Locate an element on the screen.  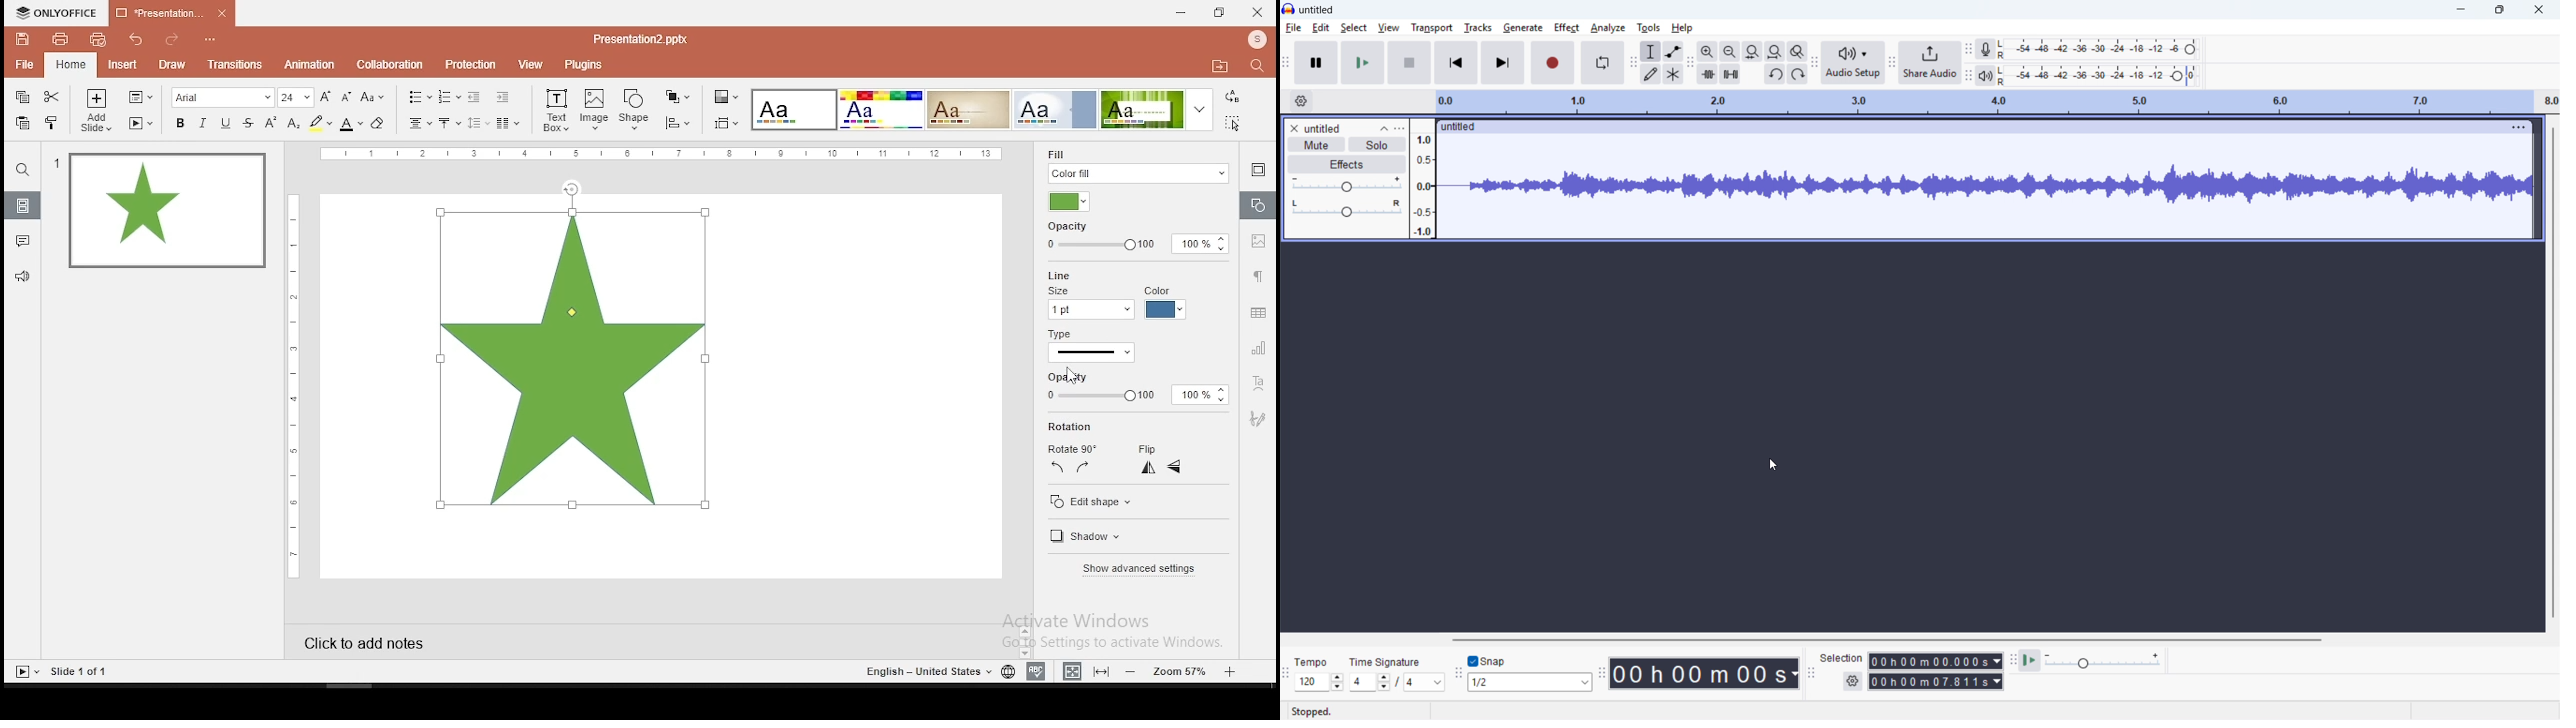
subscript is located at coordinates (293, 123).